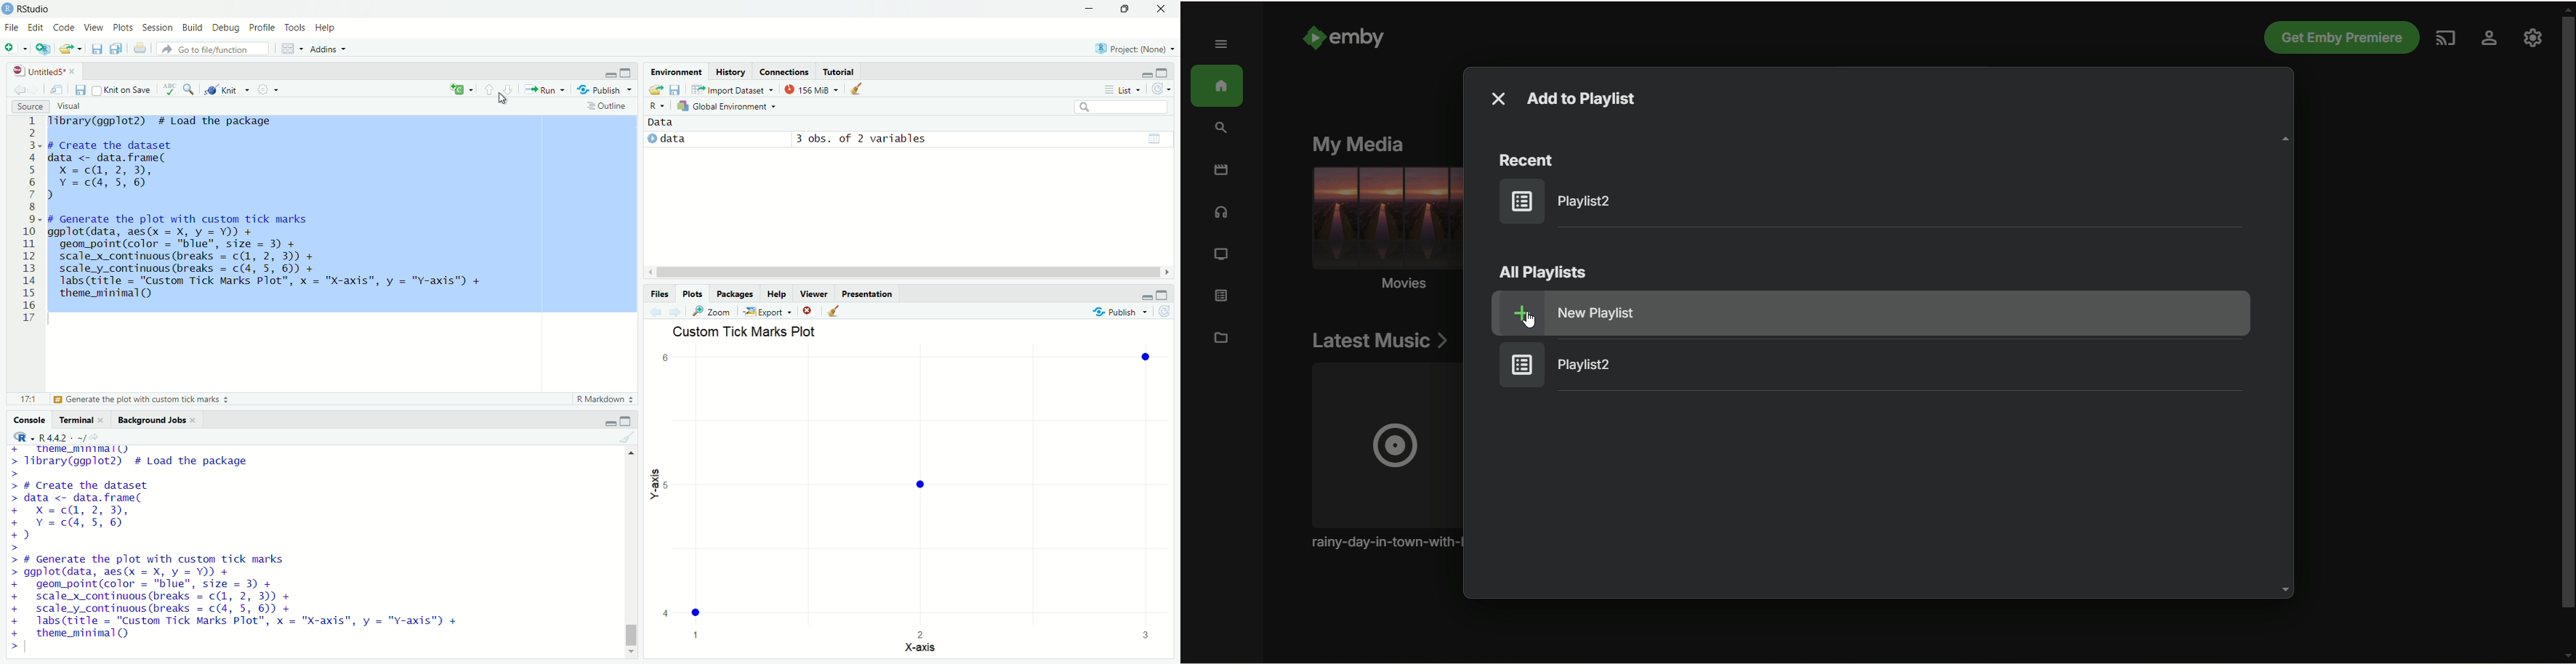 This screenshot has height=672, width=2576. Describe the element at coordinates (867, 293) in the screenshot. I see `presentation` at that location.